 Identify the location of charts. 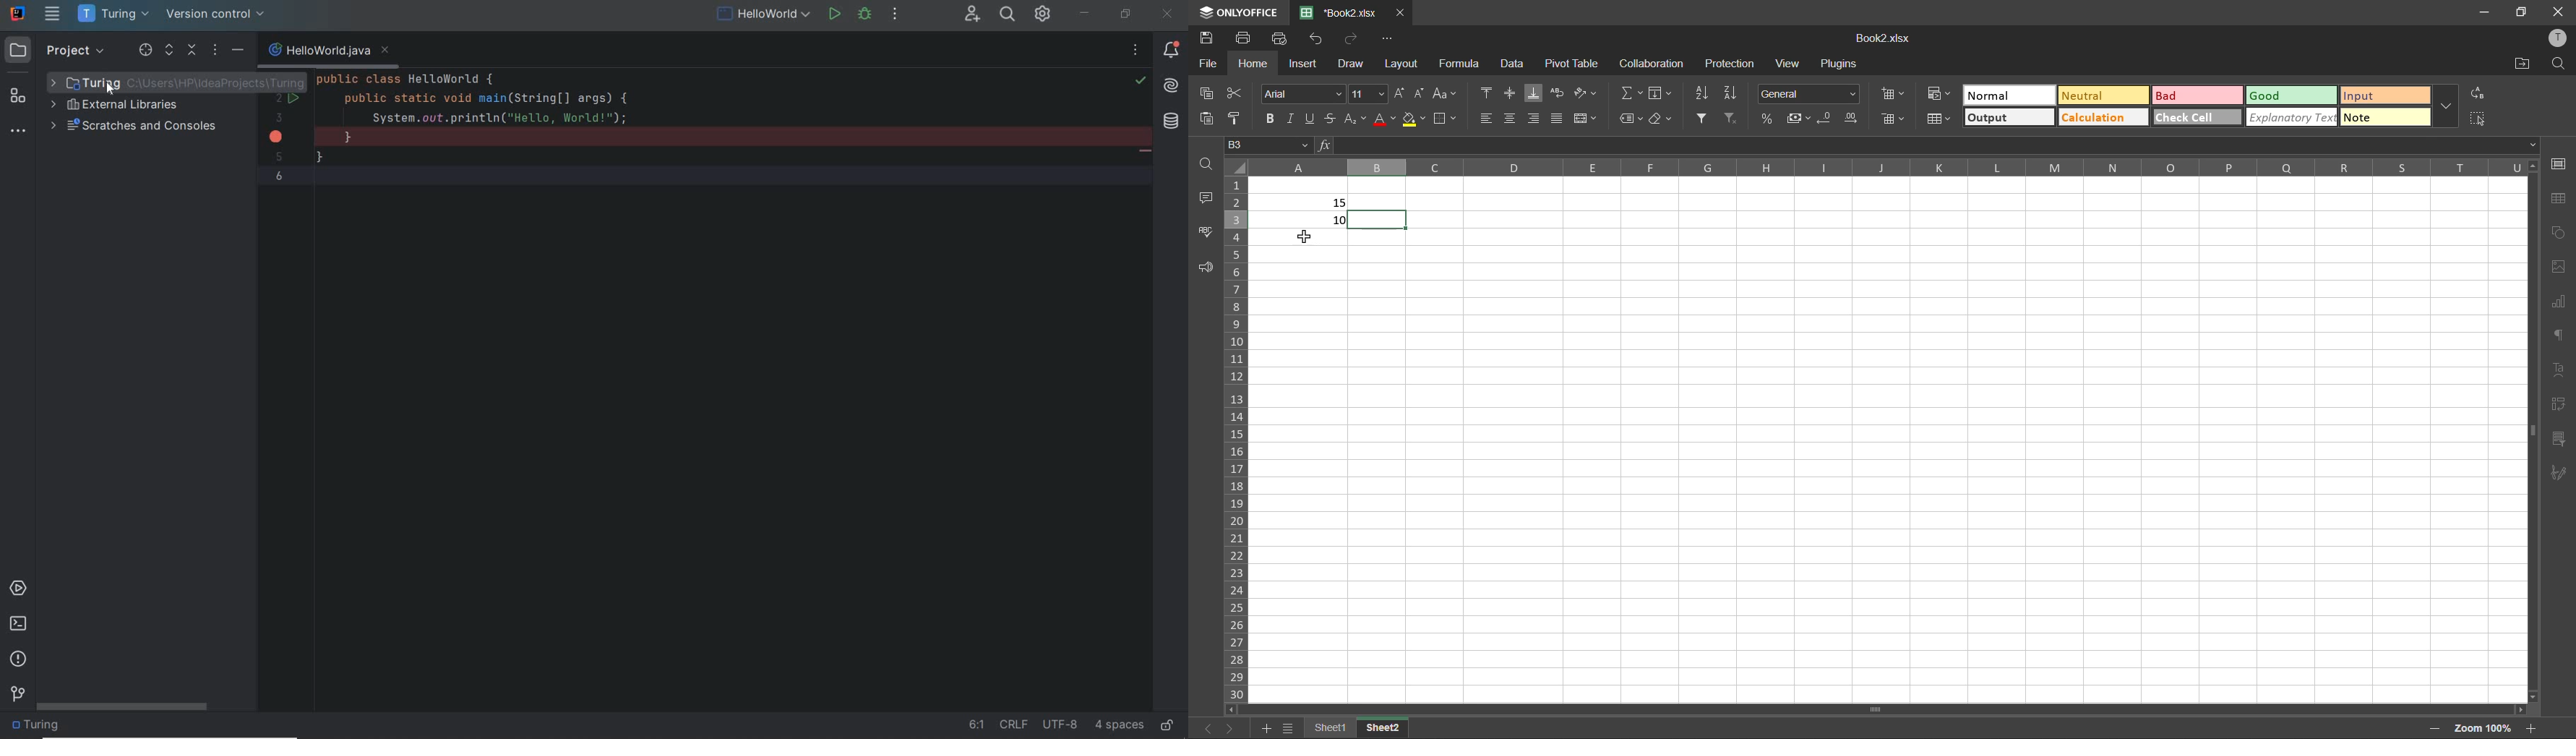
(2558, 302).